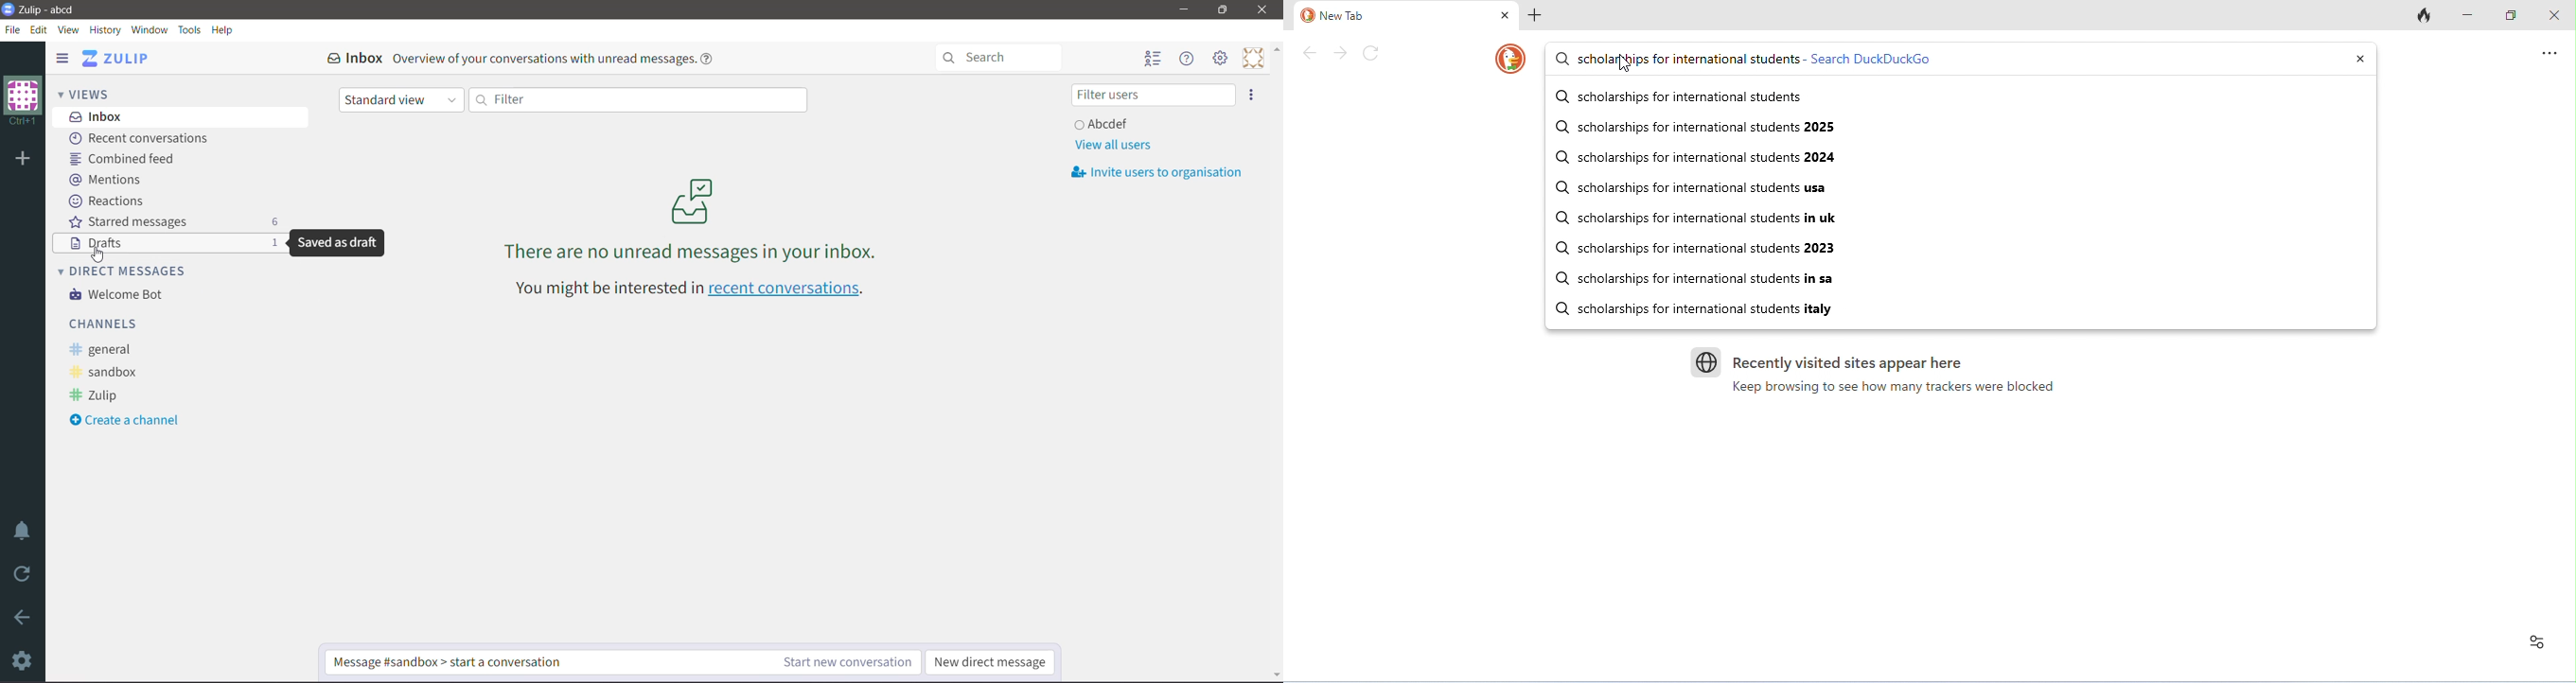  What do you see at coordinates (692, 219) in the screenshot?
I see `There are no unread messages in your inbox` at bounding box center [692, 219].